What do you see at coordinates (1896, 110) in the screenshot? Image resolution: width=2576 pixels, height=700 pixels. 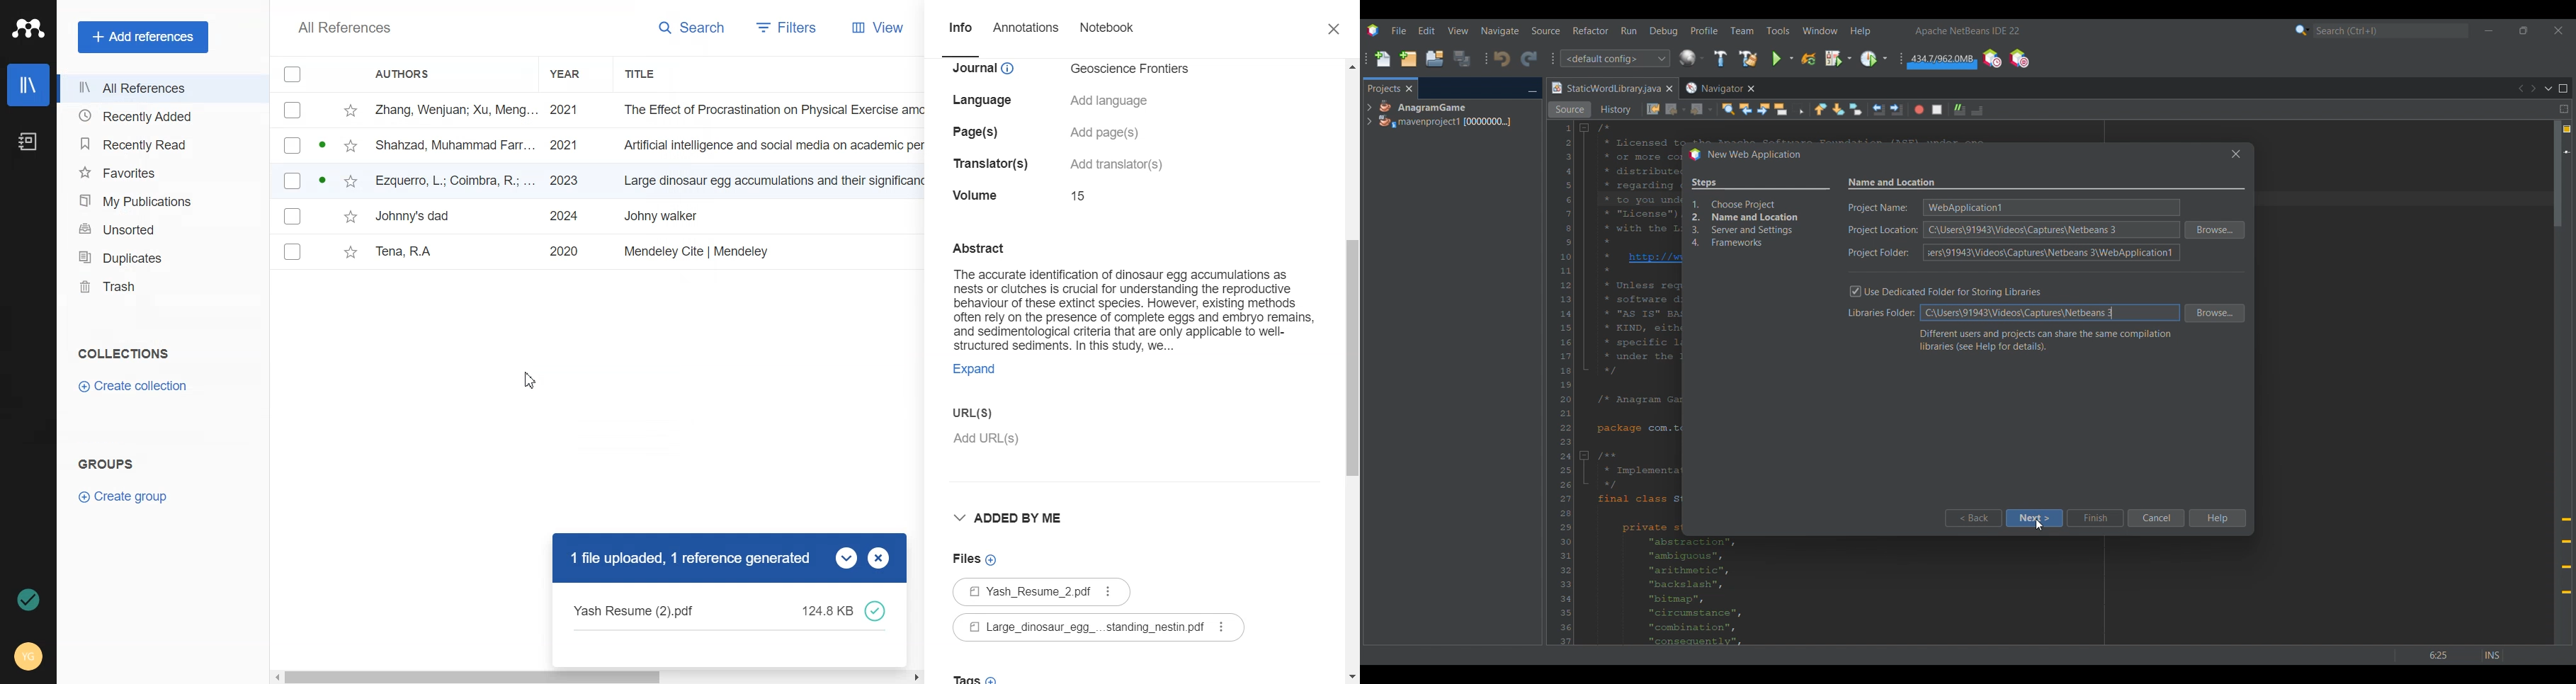 I see `Shift line right` at bounding box center [1896, 110].